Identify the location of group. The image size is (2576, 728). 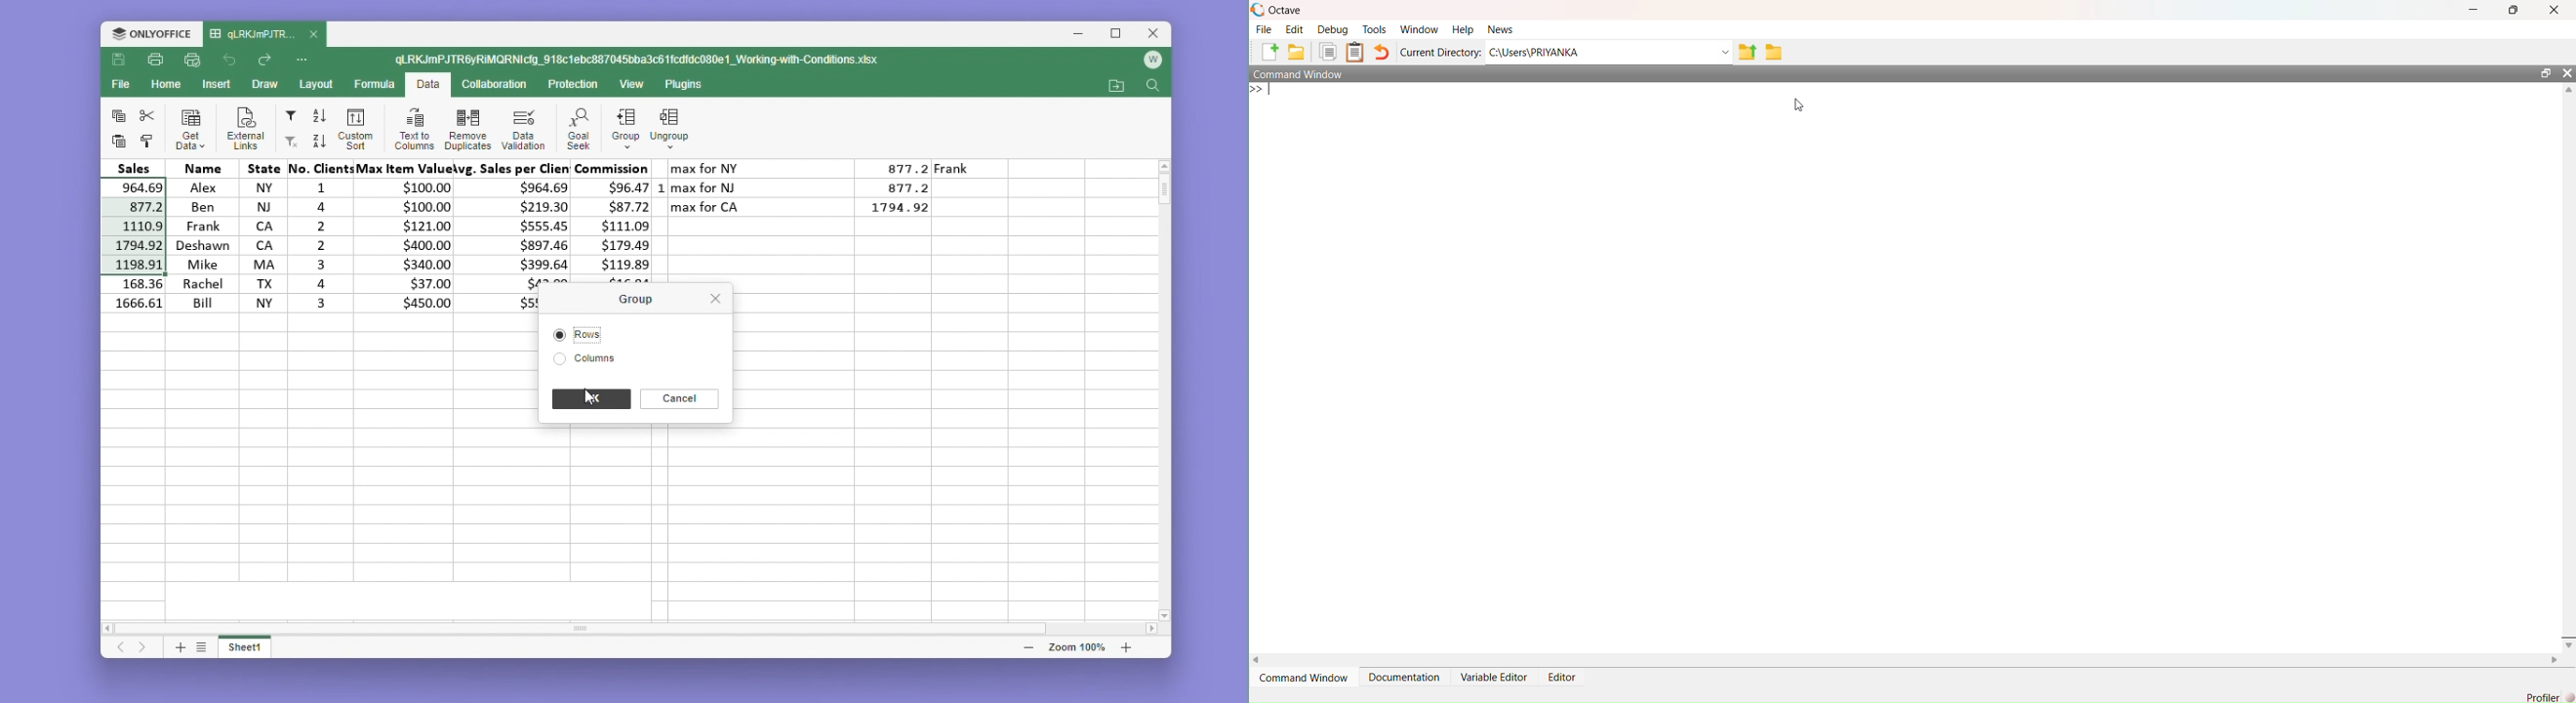
(642, 299).